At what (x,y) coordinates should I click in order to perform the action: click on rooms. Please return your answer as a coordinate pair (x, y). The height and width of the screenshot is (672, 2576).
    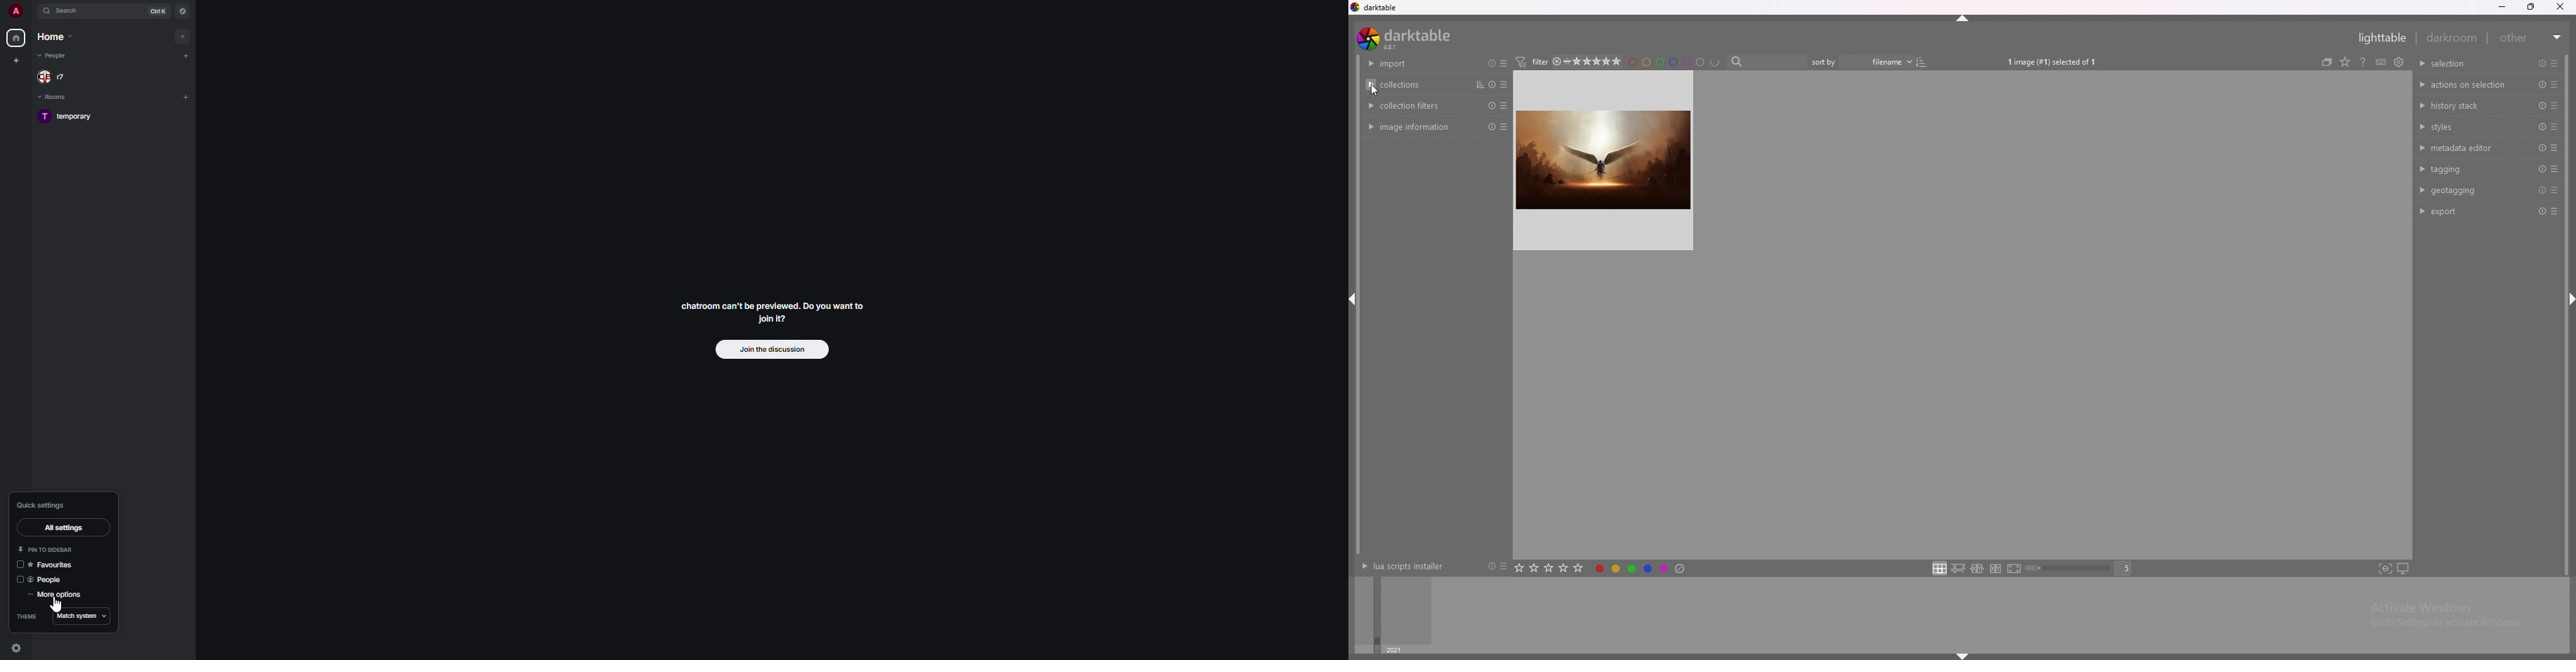
    Looking at the image, I should click on (55, 97).